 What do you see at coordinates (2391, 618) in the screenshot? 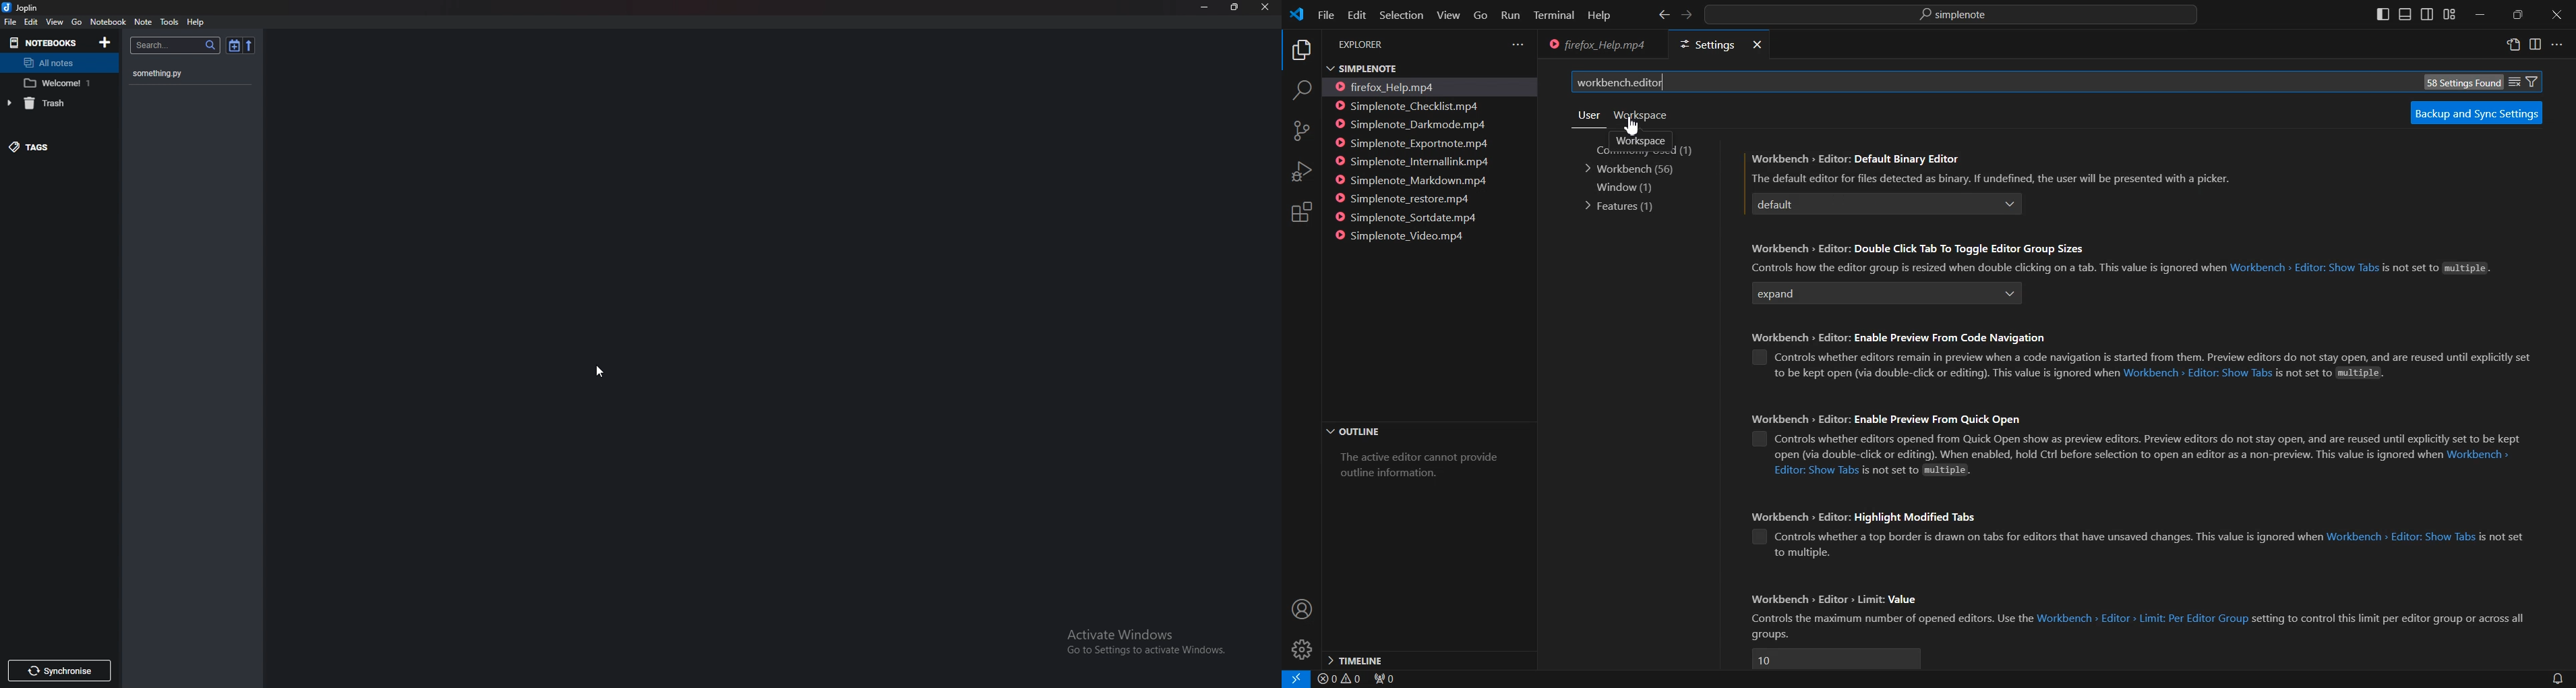
I see `setting to control this limit per editor group or across all` at bounding box center [2391, 618].